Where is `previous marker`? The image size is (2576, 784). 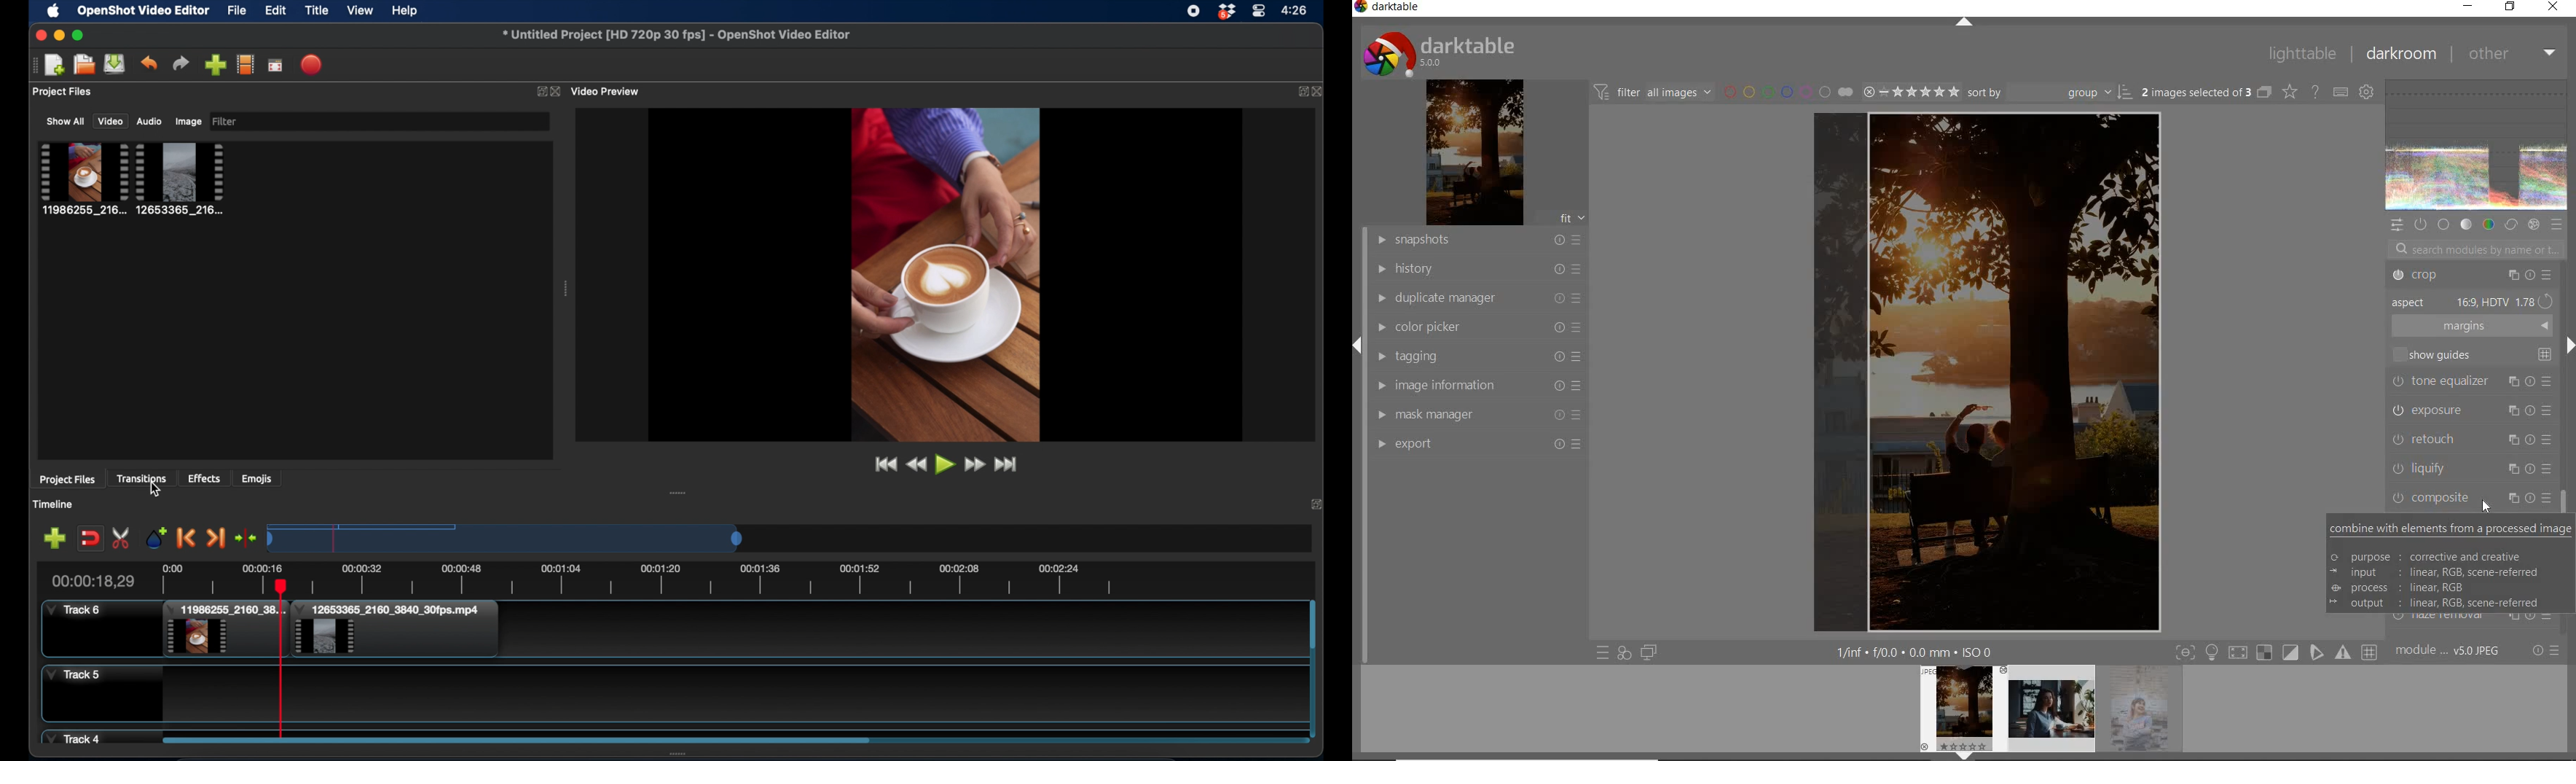
previous marker is located at coordinates (187, 539).